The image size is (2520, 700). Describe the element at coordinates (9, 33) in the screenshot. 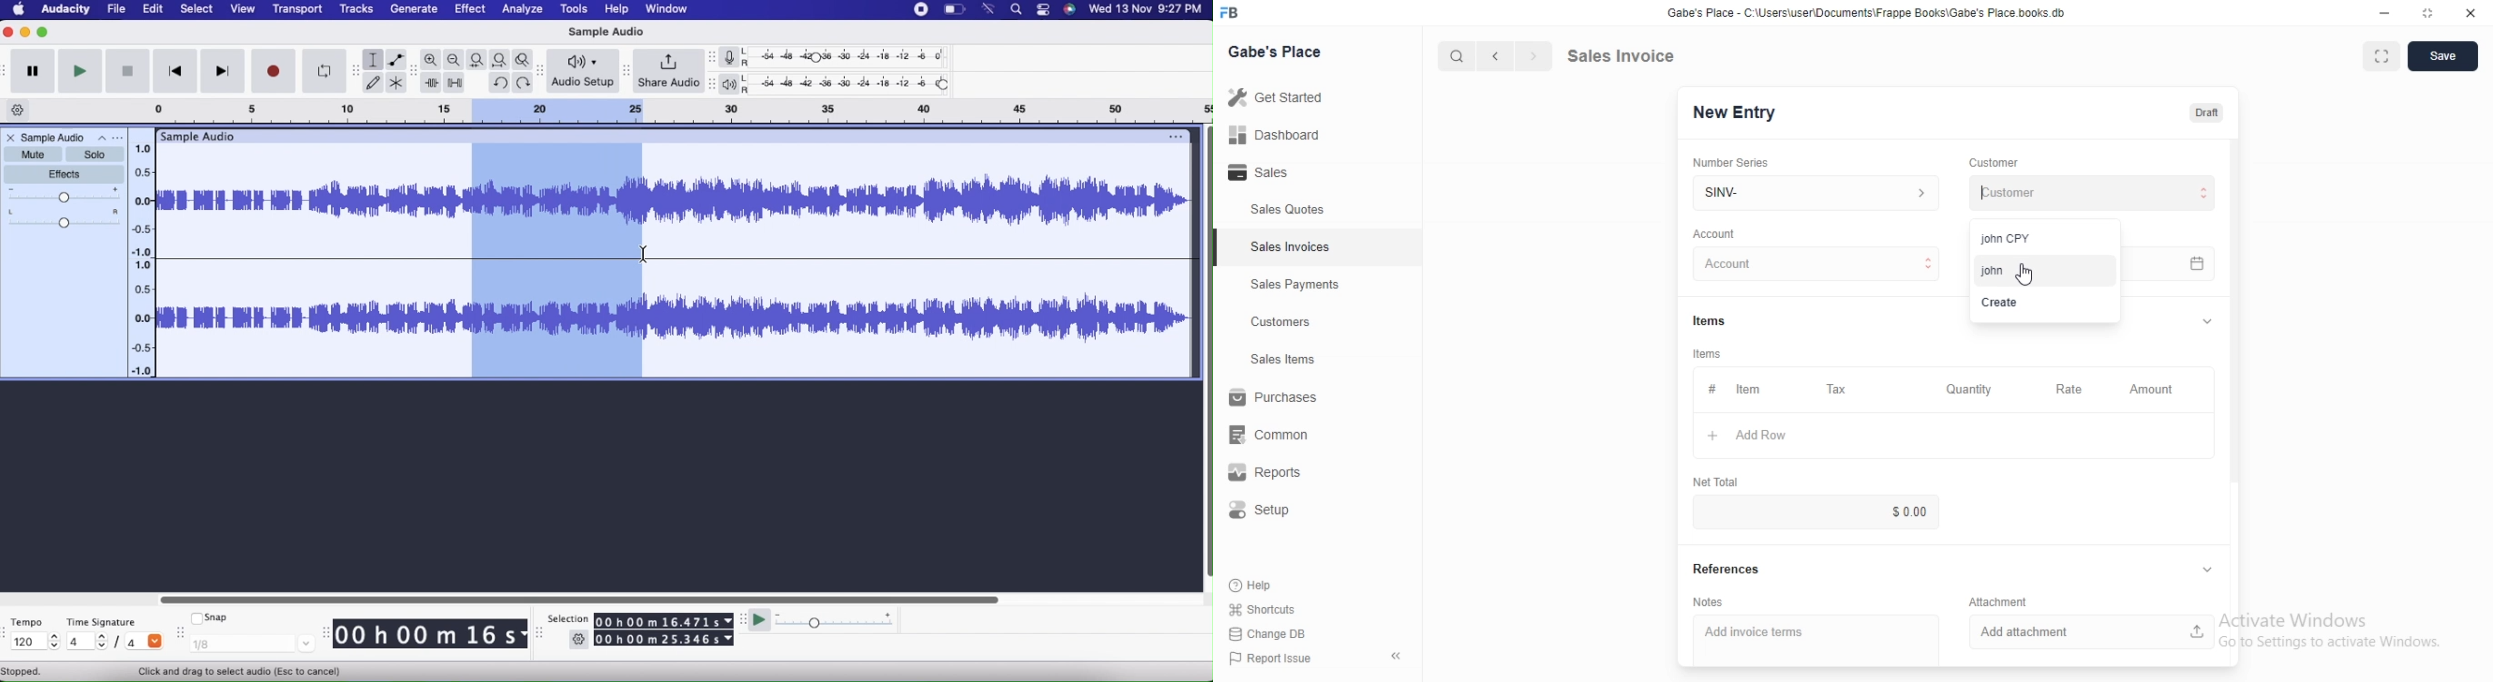

I see `Close` at that location.